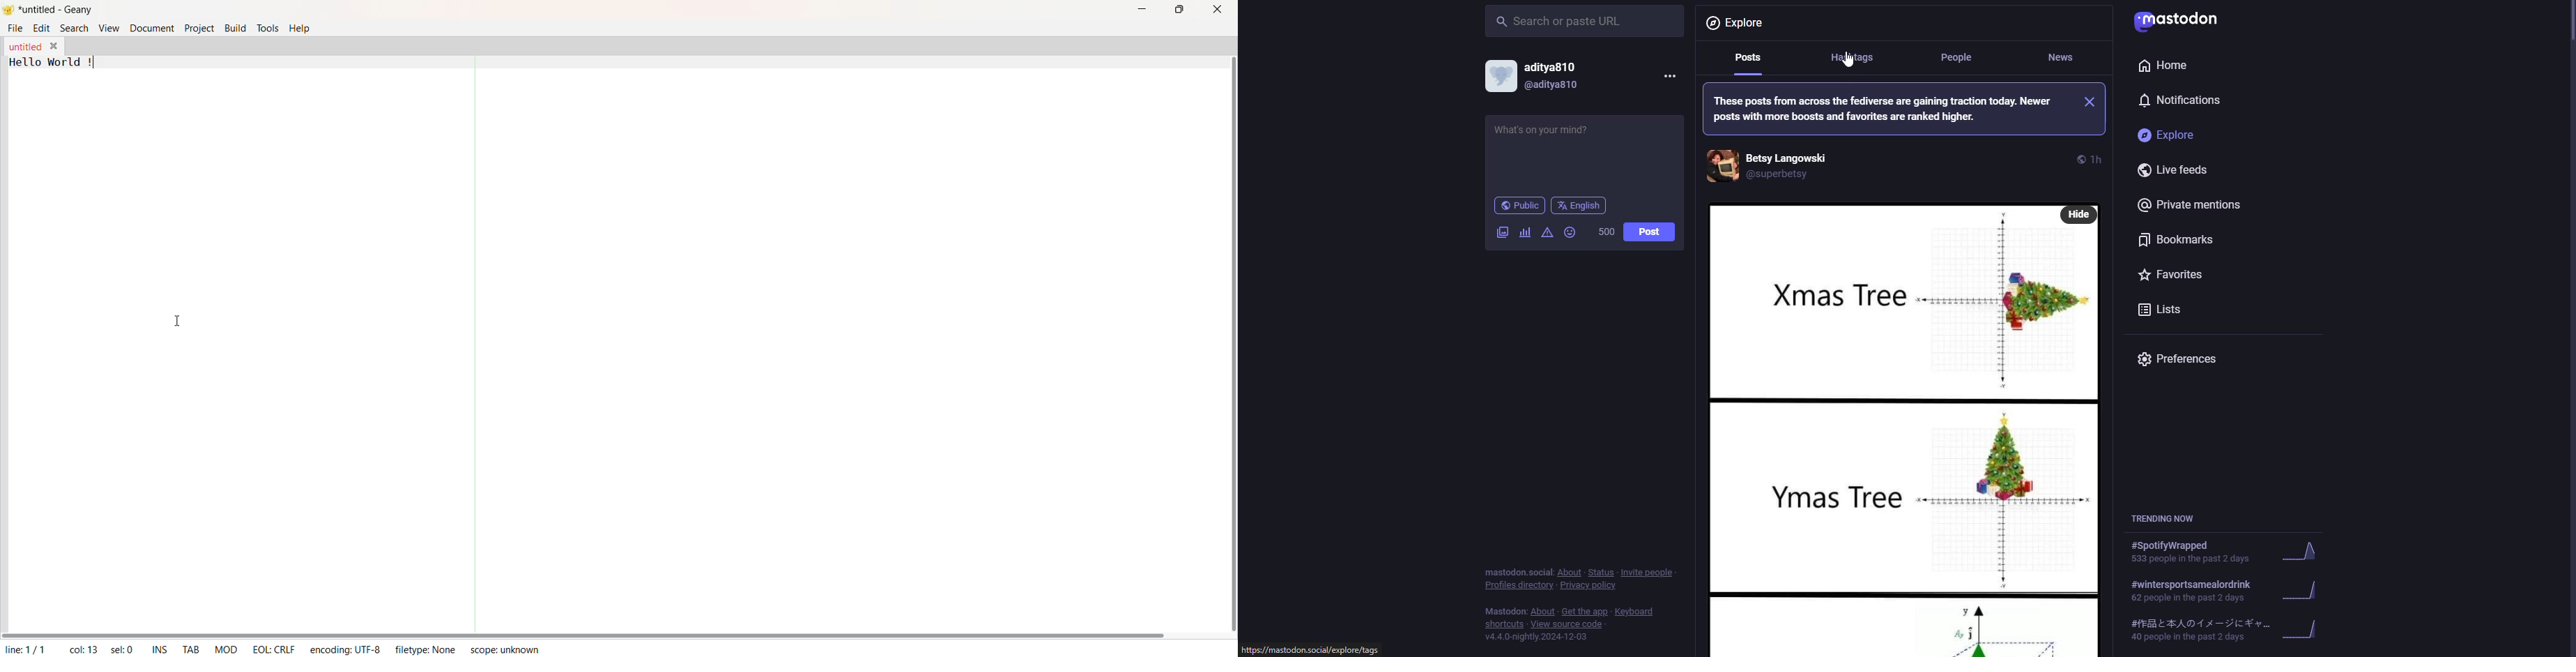  I want to click on live feeds, so click(2178, 169).